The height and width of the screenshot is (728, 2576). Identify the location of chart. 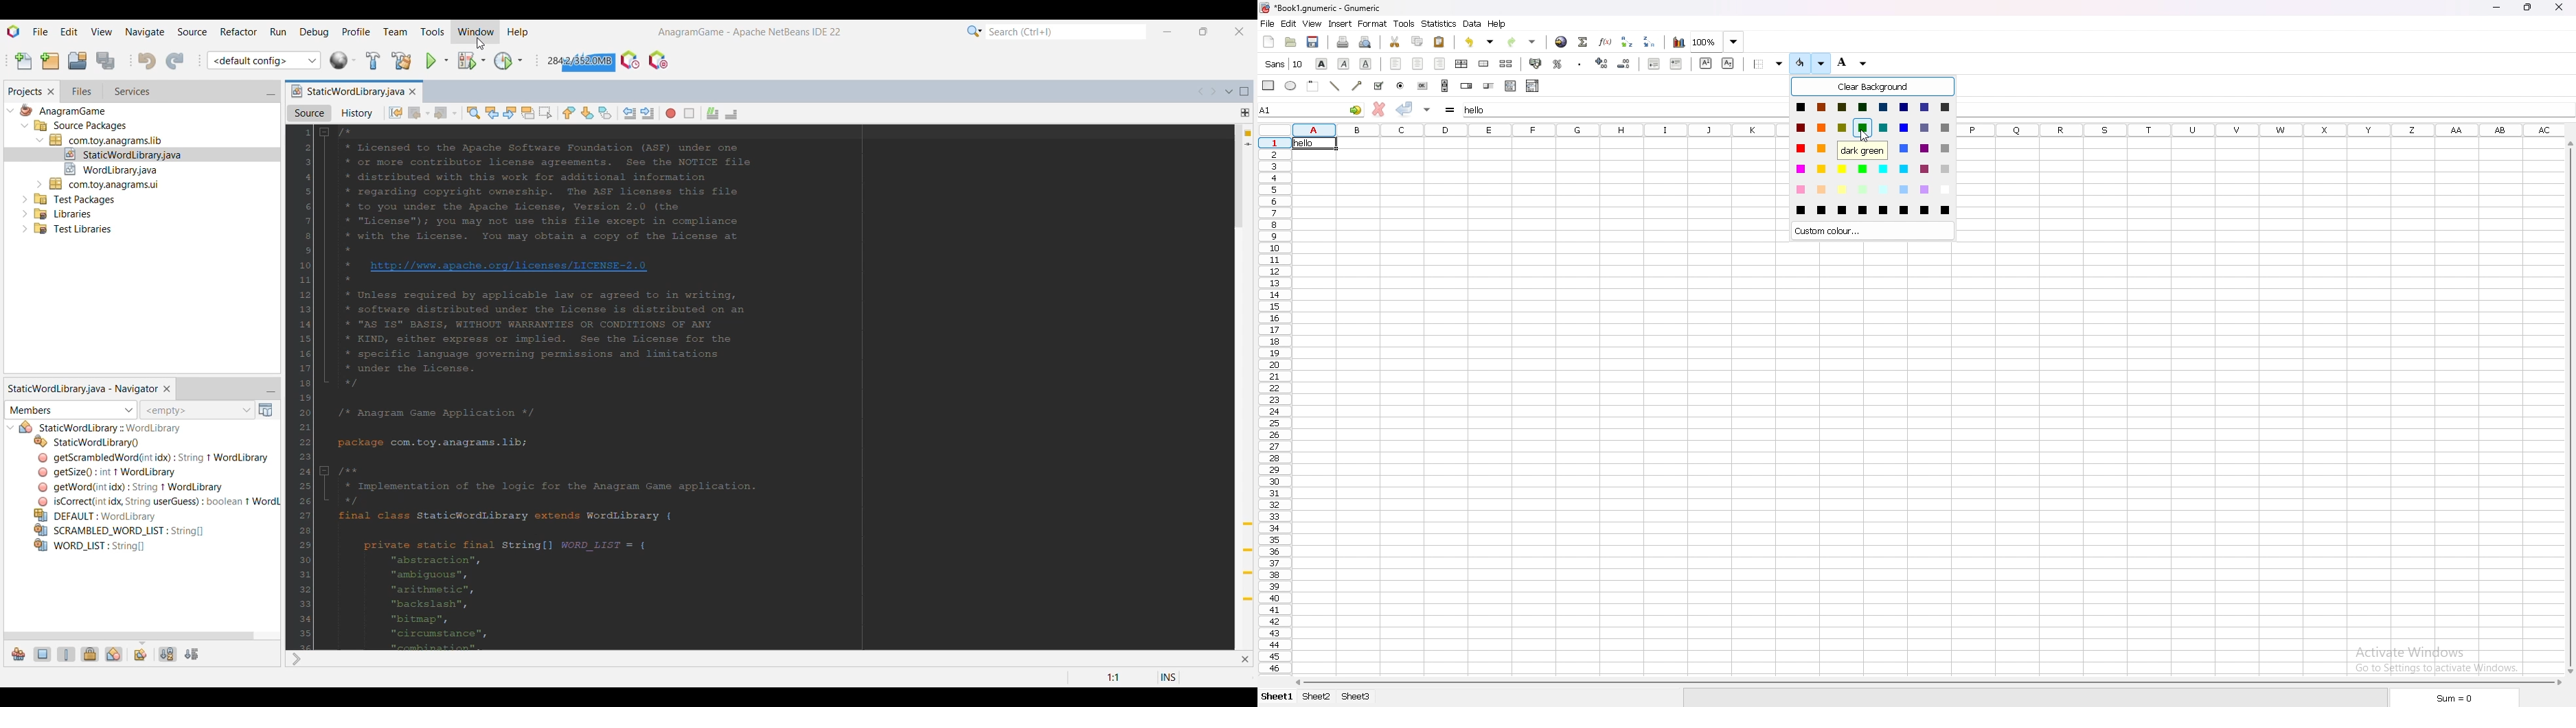
(1678, 42).